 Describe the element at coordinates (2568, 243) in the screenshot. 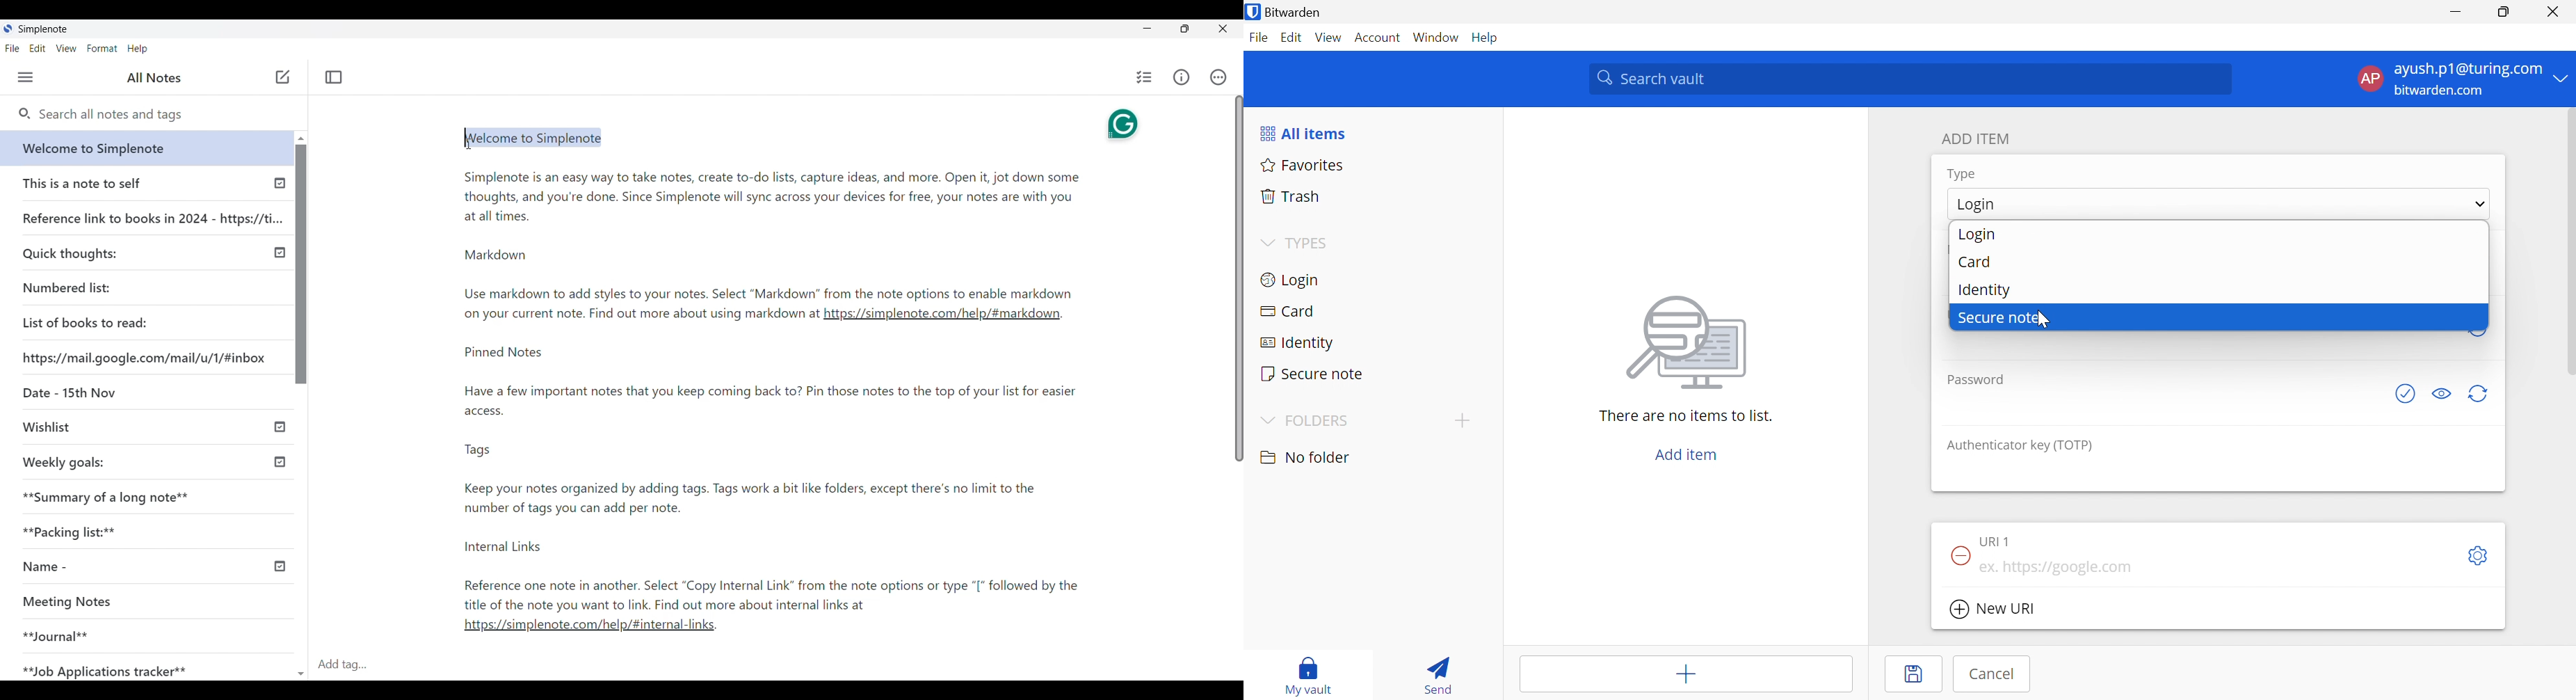

I see `Vertical scrollbar` at that location.